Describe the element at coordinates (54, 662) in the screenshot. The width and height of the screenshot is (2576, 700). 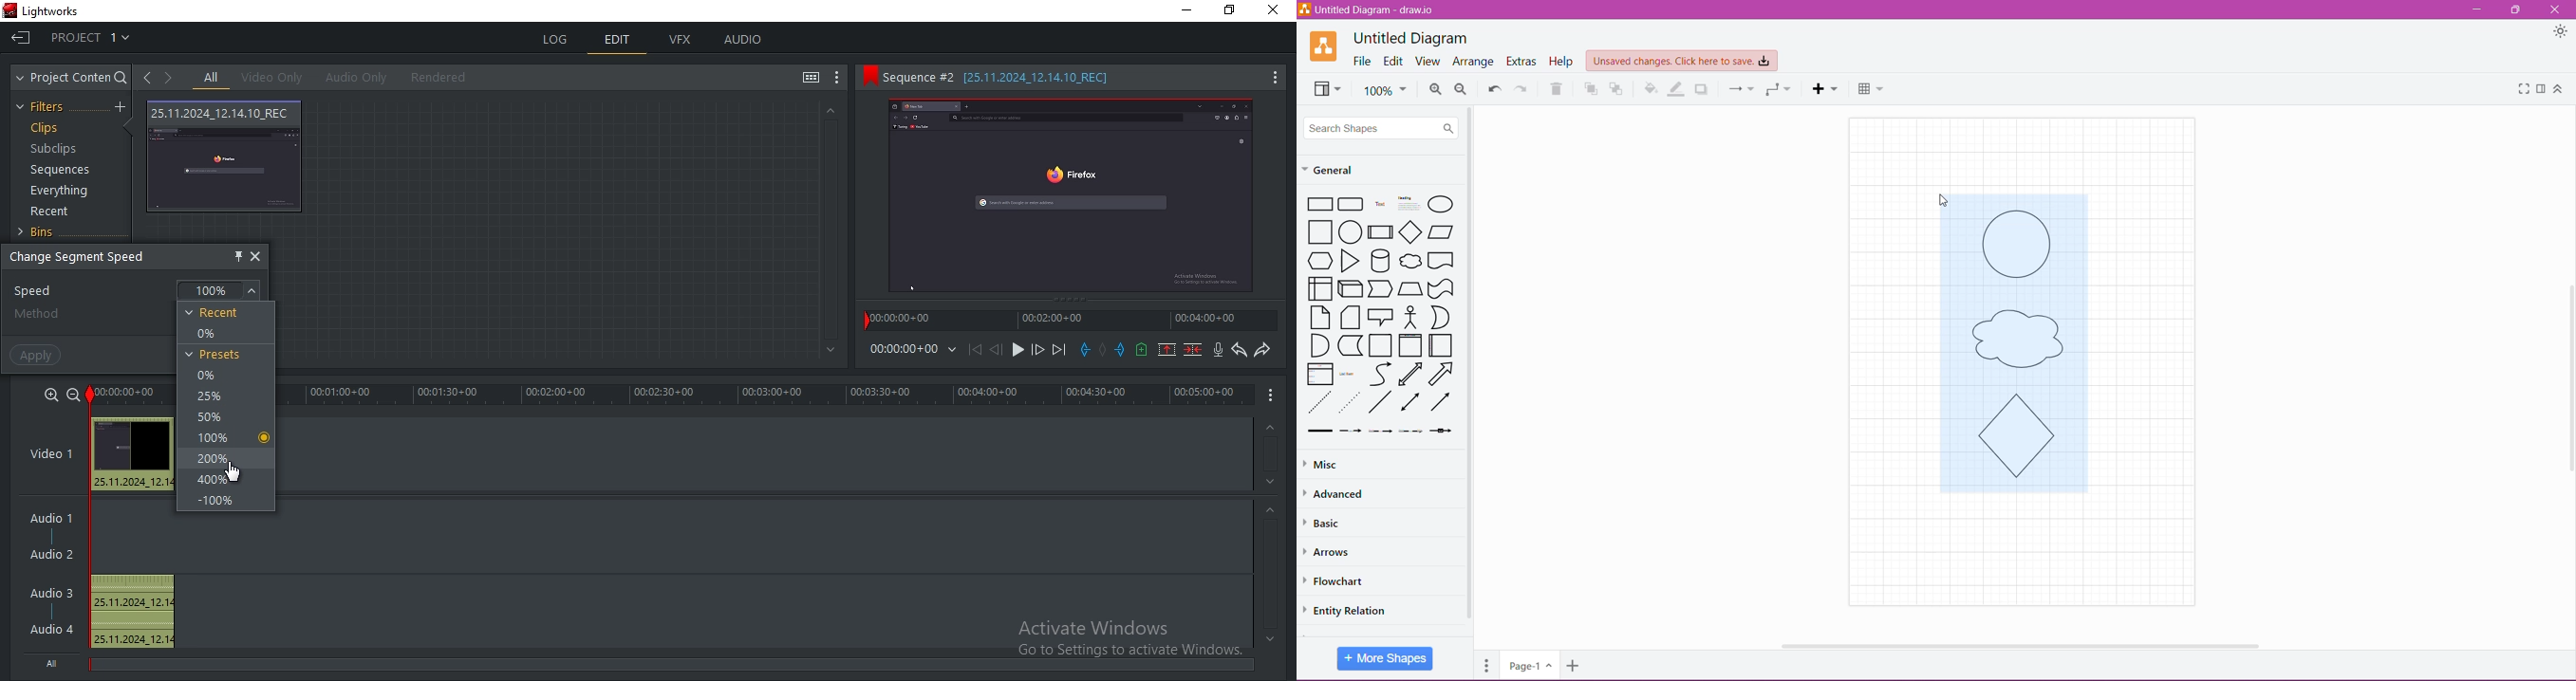
I see `all` at that location.